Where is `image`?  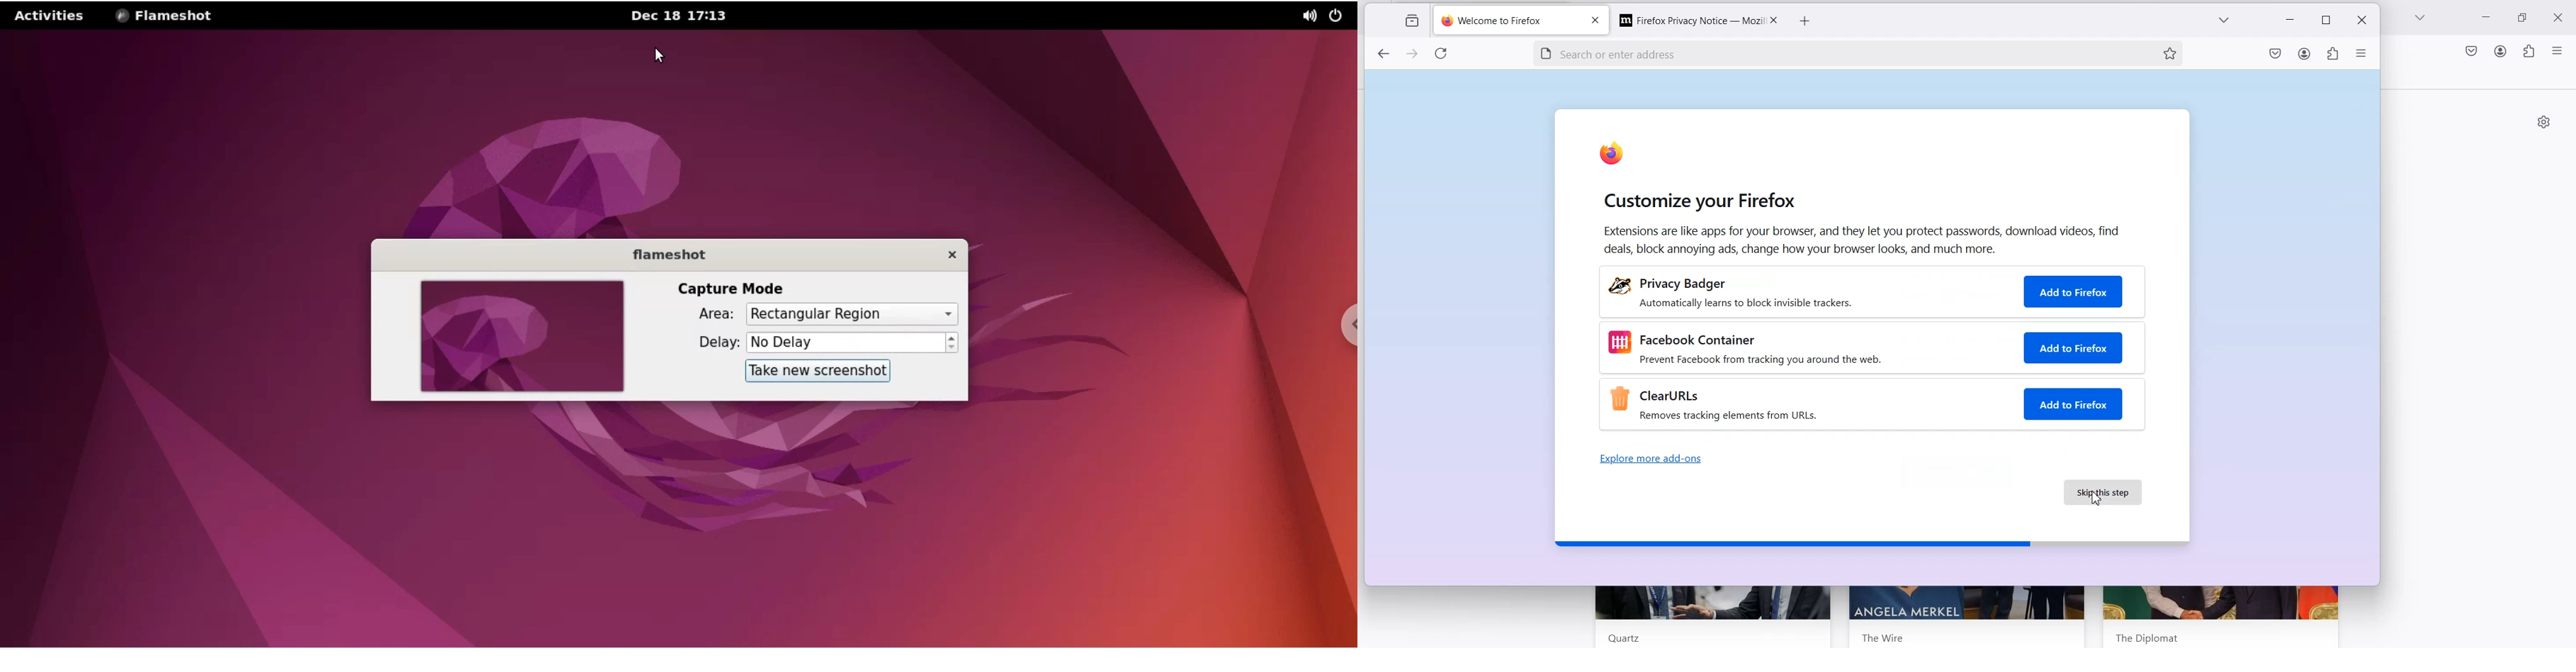
image is located at coordinates (1616, 287).